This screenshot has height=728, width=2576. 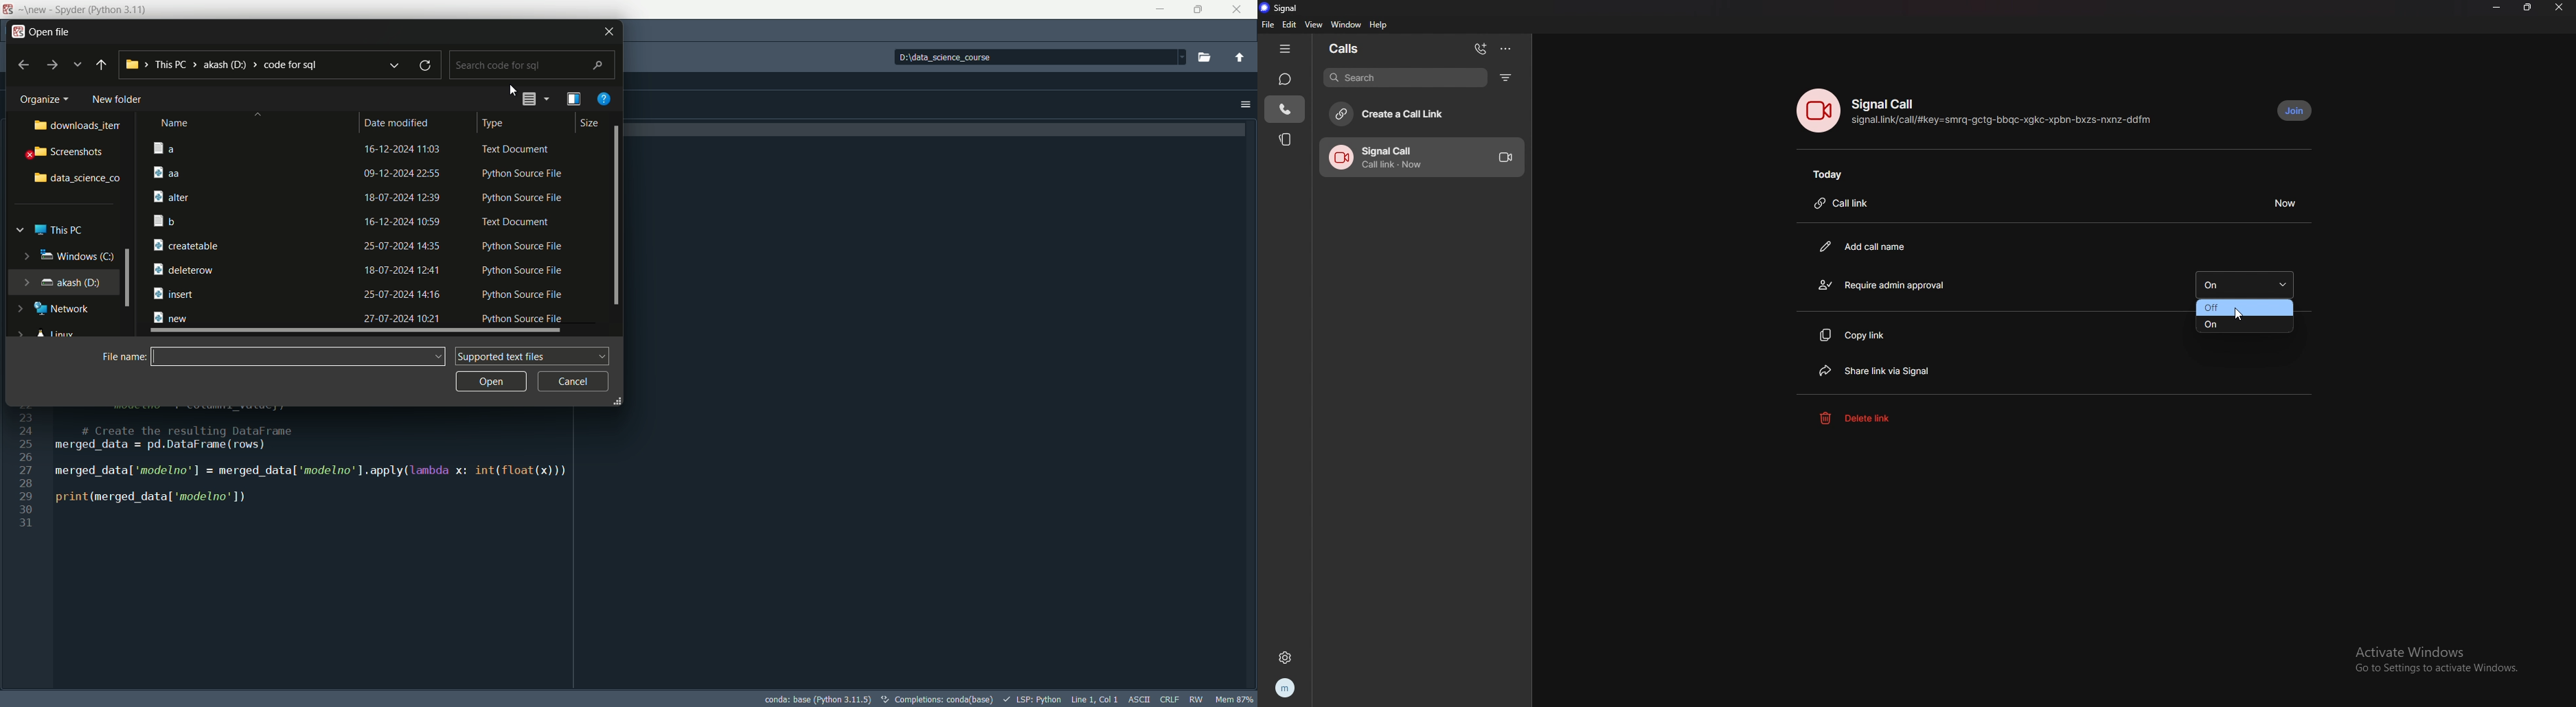 I want to click on options, so click(x=1246, y=104).